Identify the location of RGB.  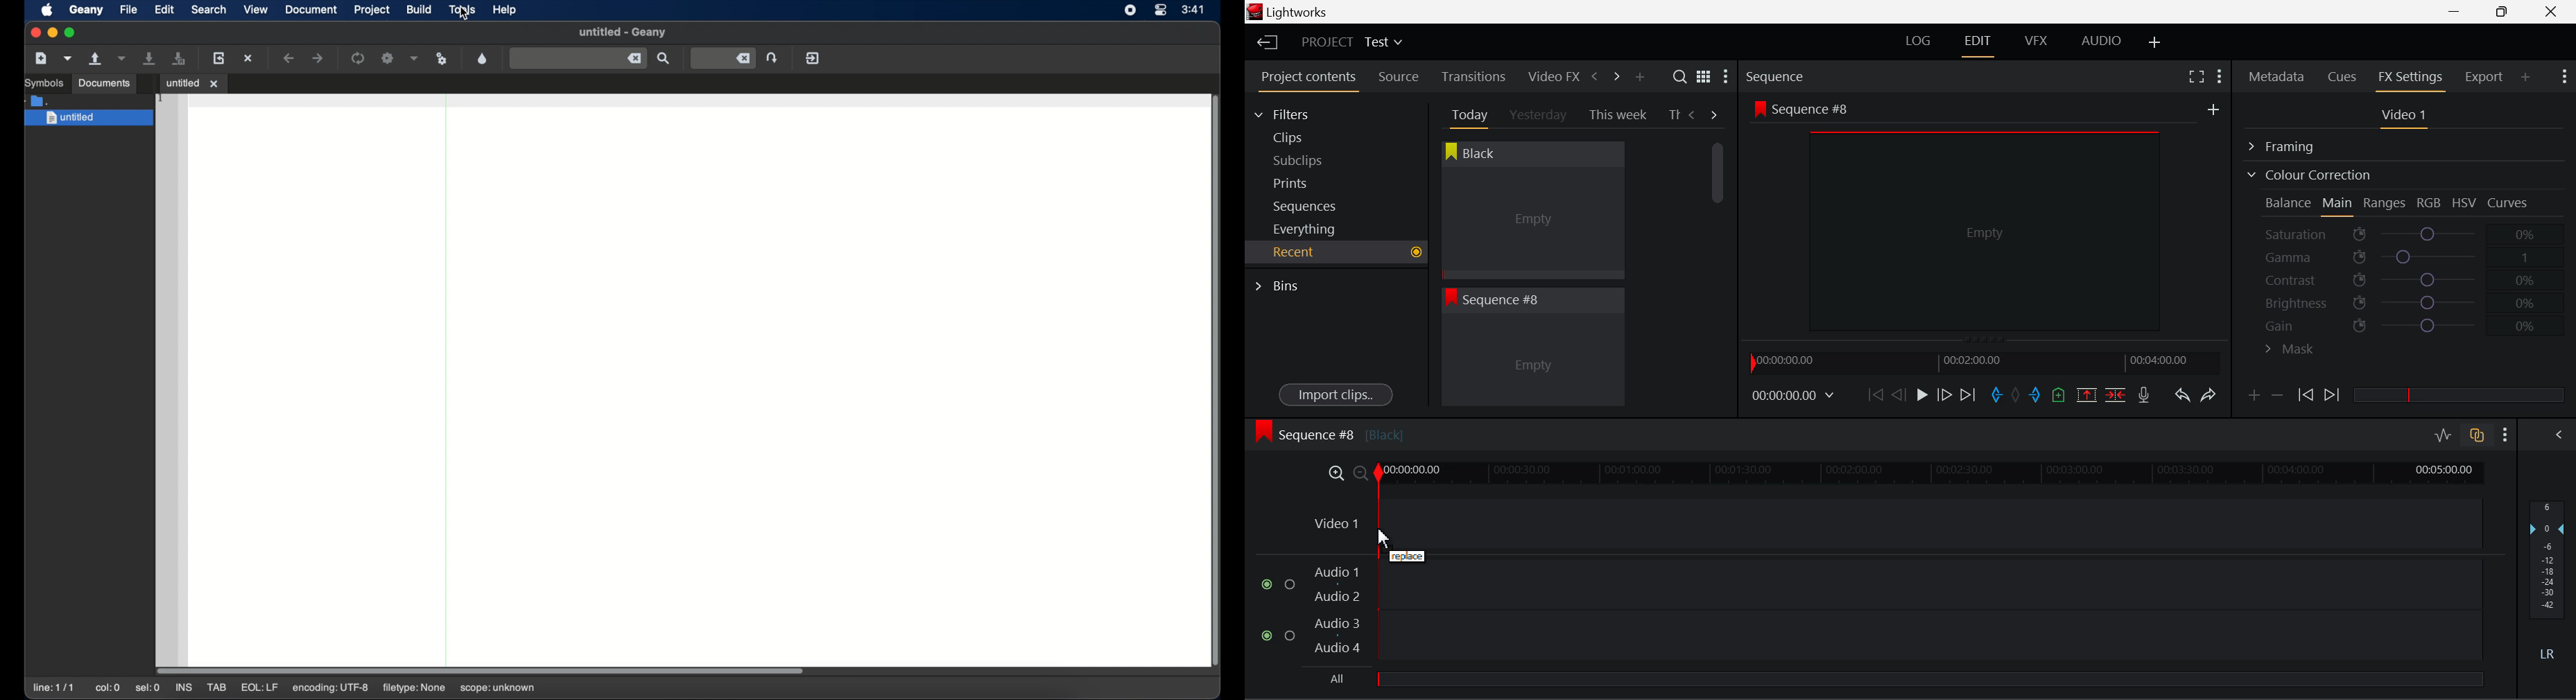
(2430, 204).